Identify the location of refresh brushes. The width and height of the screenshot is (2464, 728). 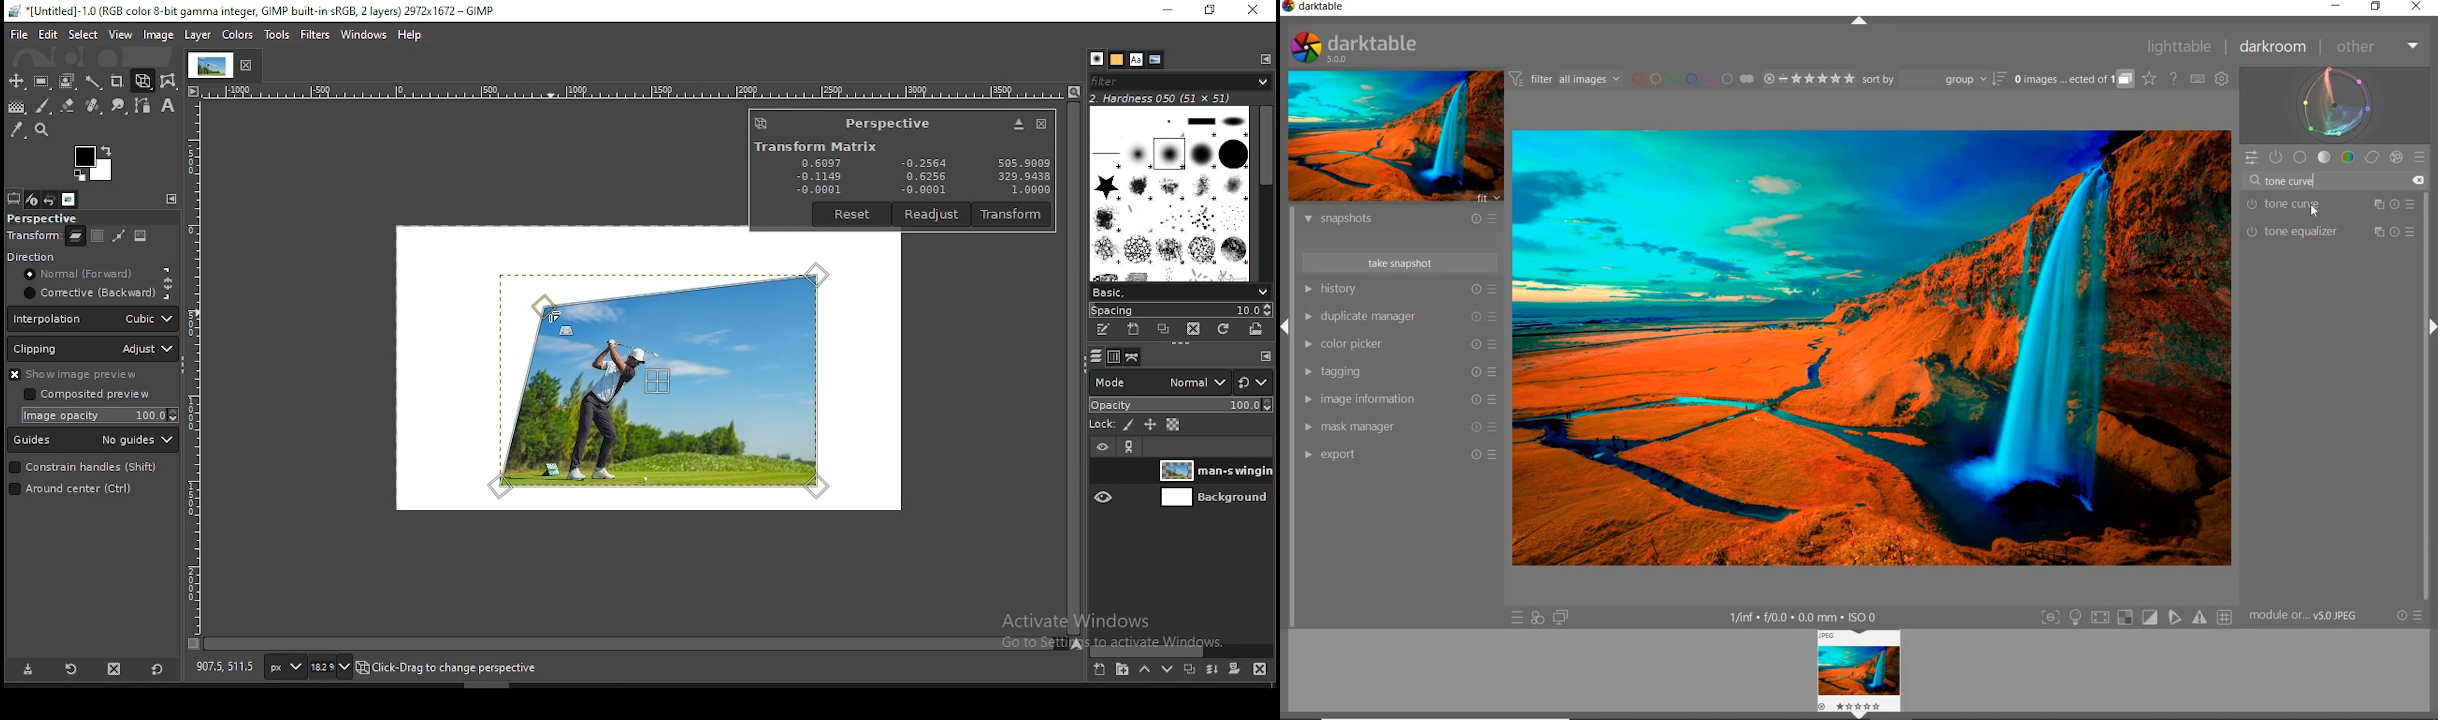
(1224, 328).